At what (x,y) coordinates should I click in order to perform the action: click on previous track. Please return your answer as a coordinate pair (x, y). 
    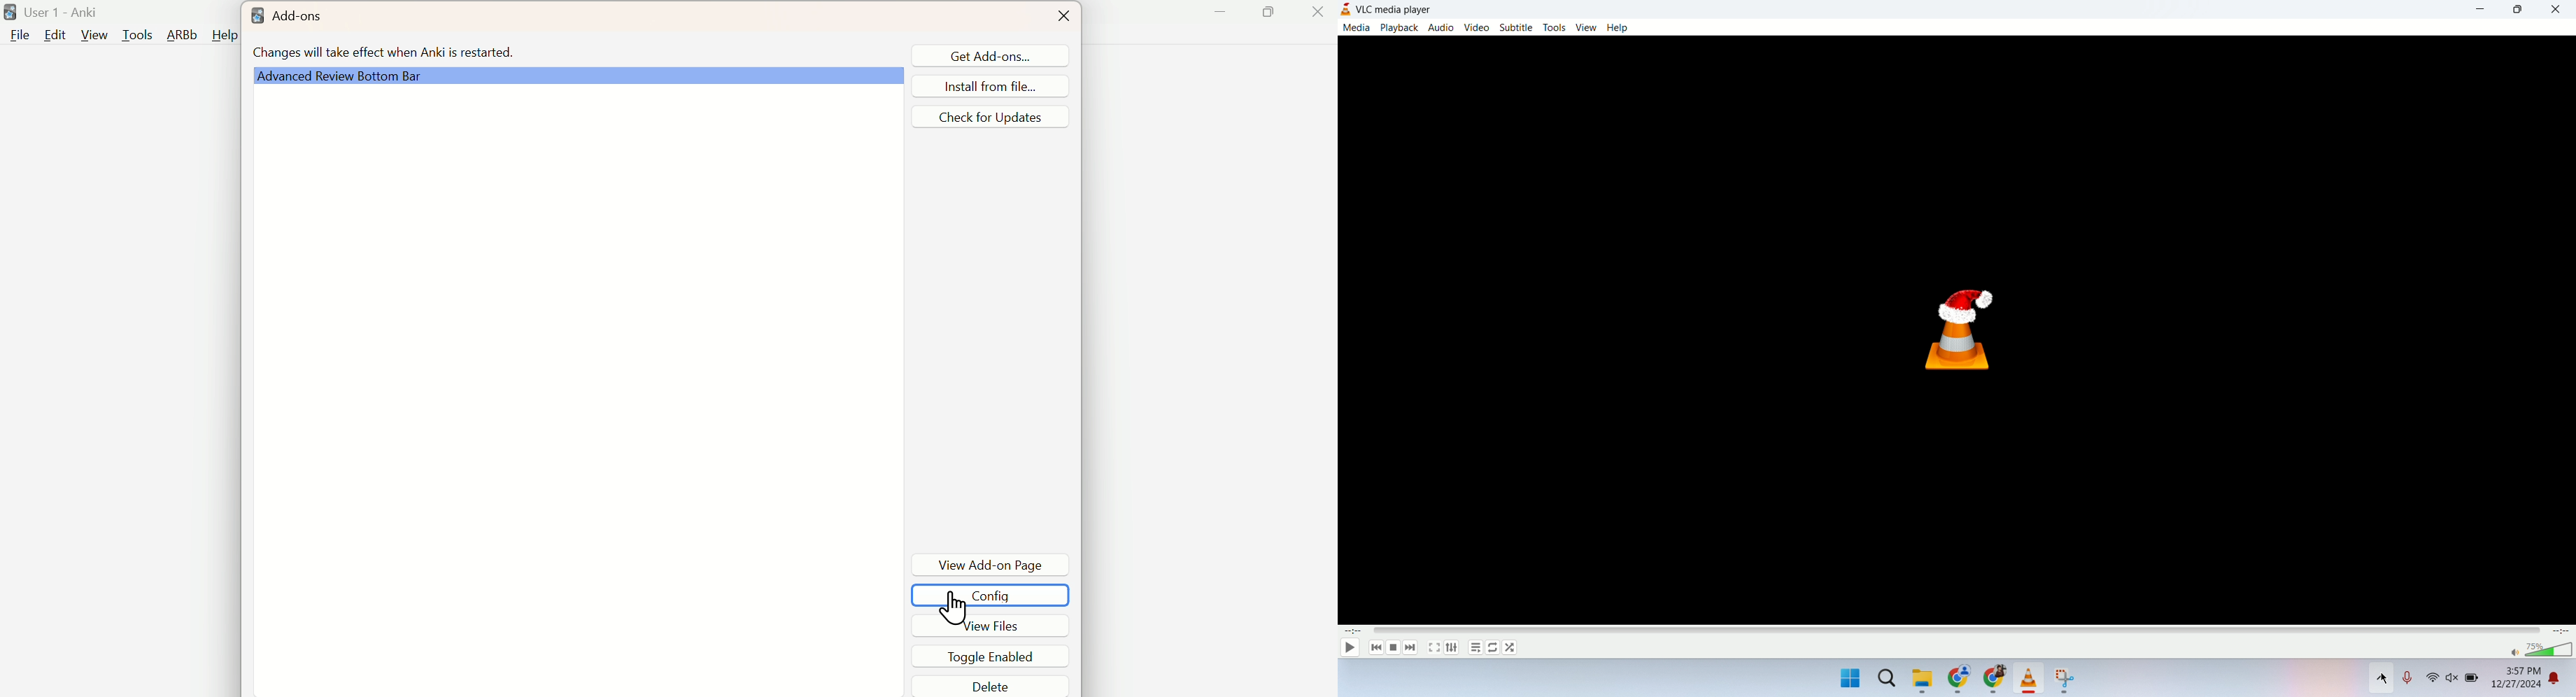
    Looking at the image, I should click on (1373, 648).